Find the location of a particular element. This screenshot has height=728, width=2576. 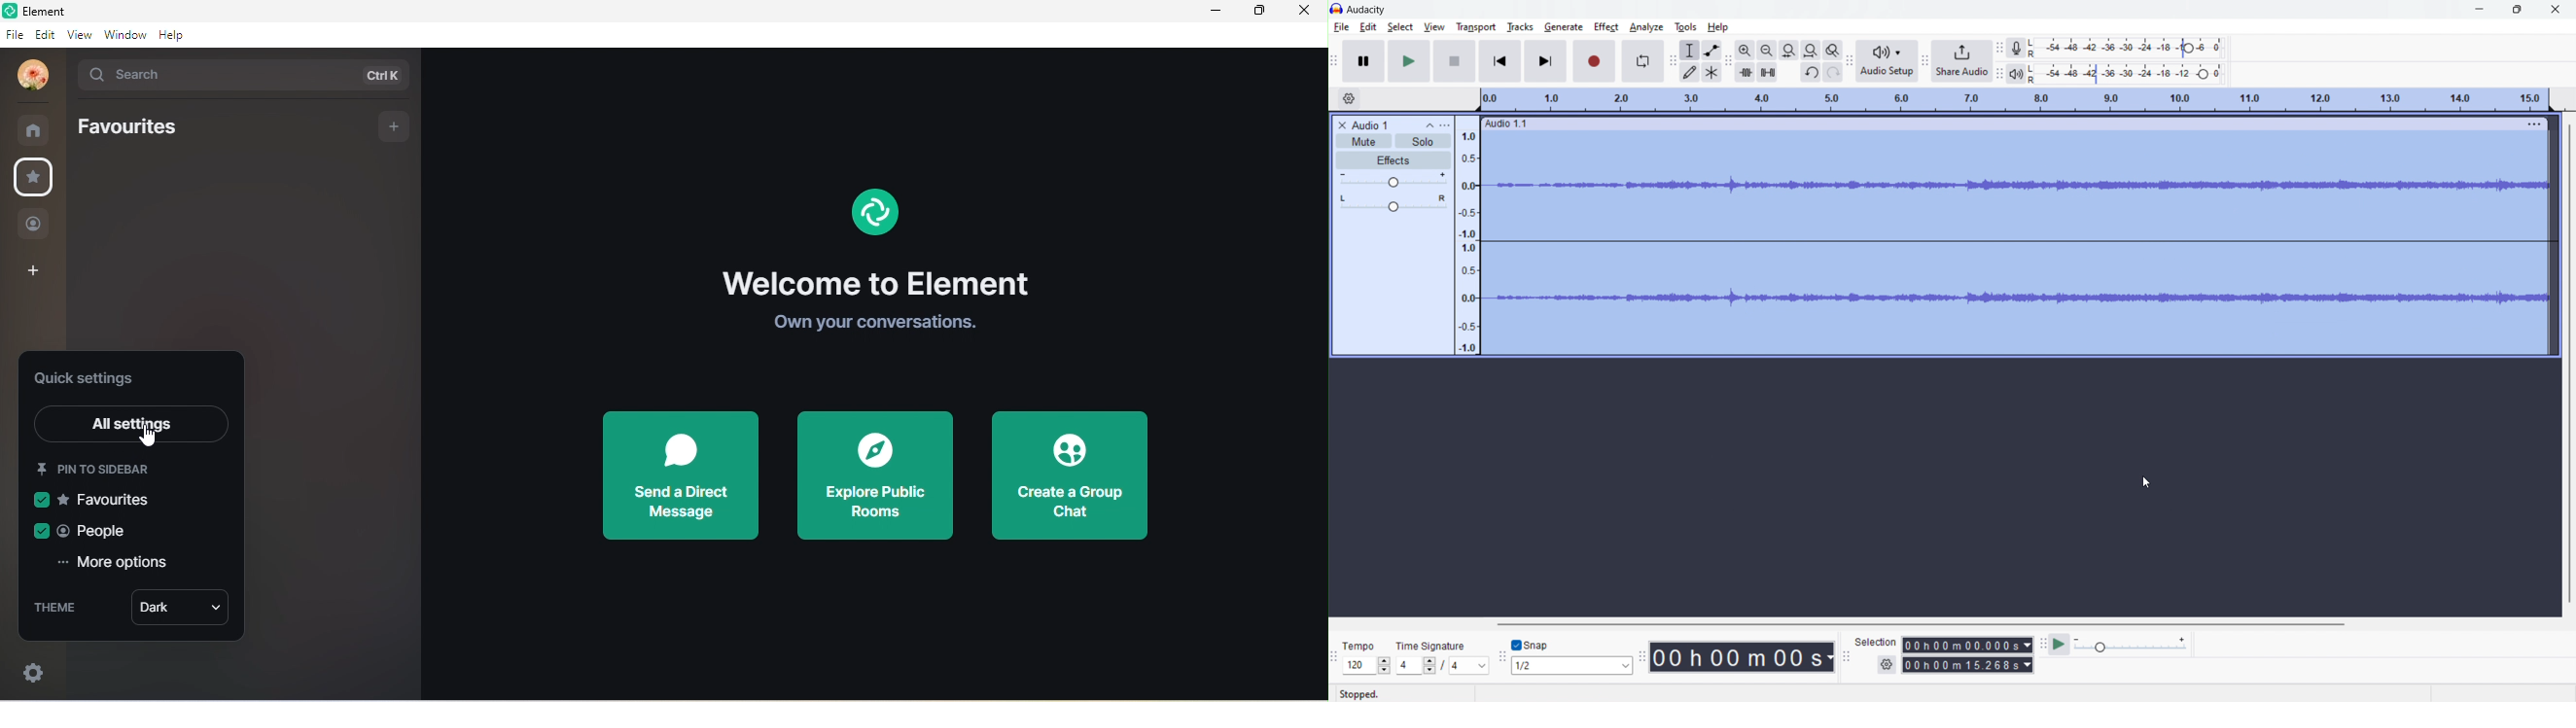

all settings is located at coordinates (132, 427).